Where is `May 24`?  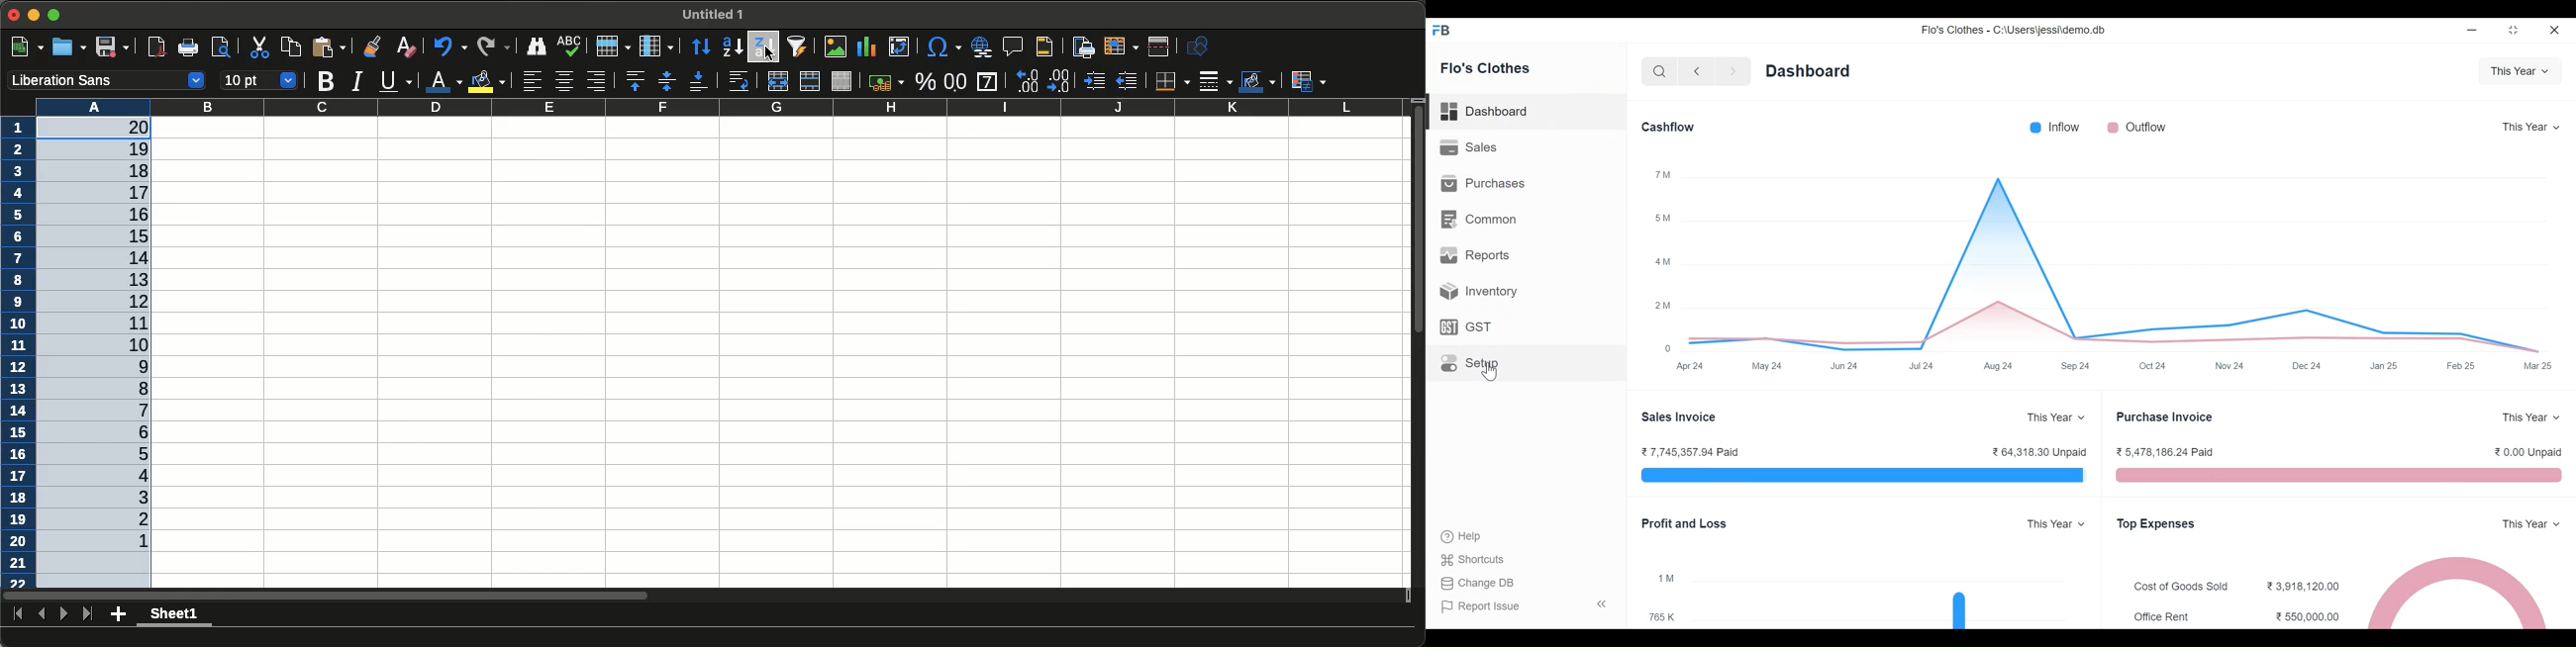
May 24 is located at coordinates (1775, 367).